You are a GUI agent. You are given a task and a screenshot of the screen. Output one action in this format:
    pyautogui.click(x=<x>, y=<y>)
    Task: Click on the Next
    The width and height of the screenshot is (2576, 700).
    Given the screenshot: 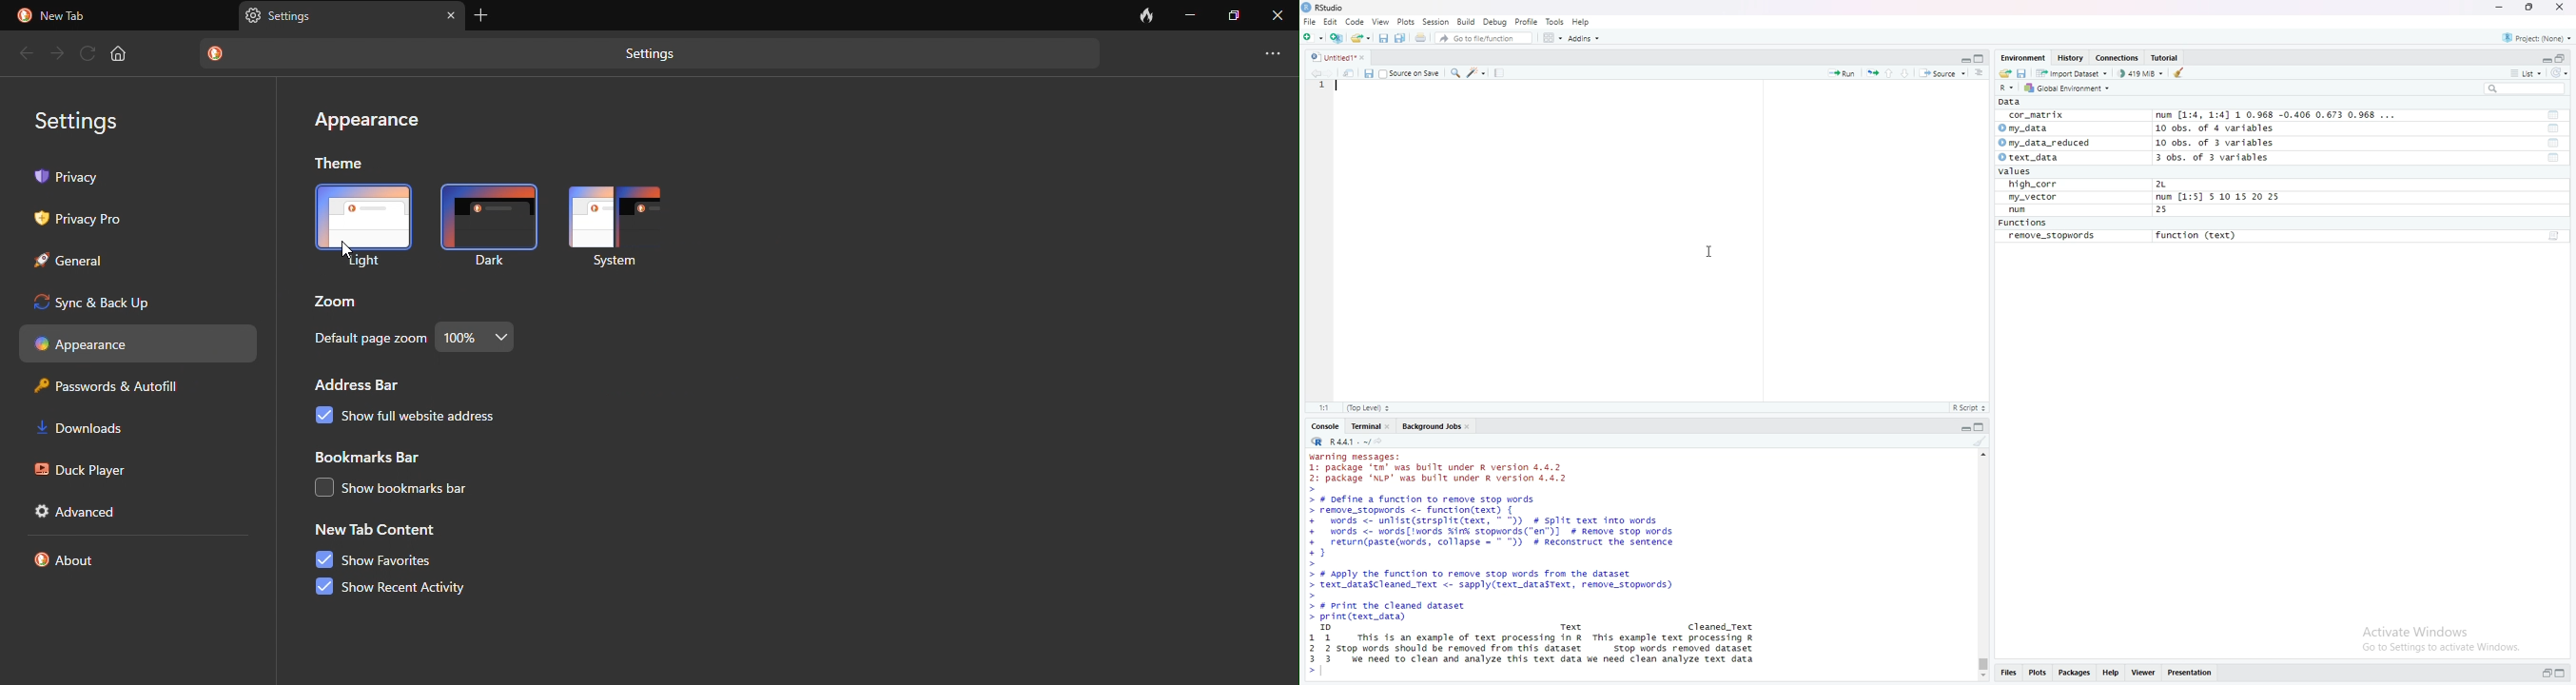 What is the action you would take?
    pyautogui.click(x=1329, y=74)
    